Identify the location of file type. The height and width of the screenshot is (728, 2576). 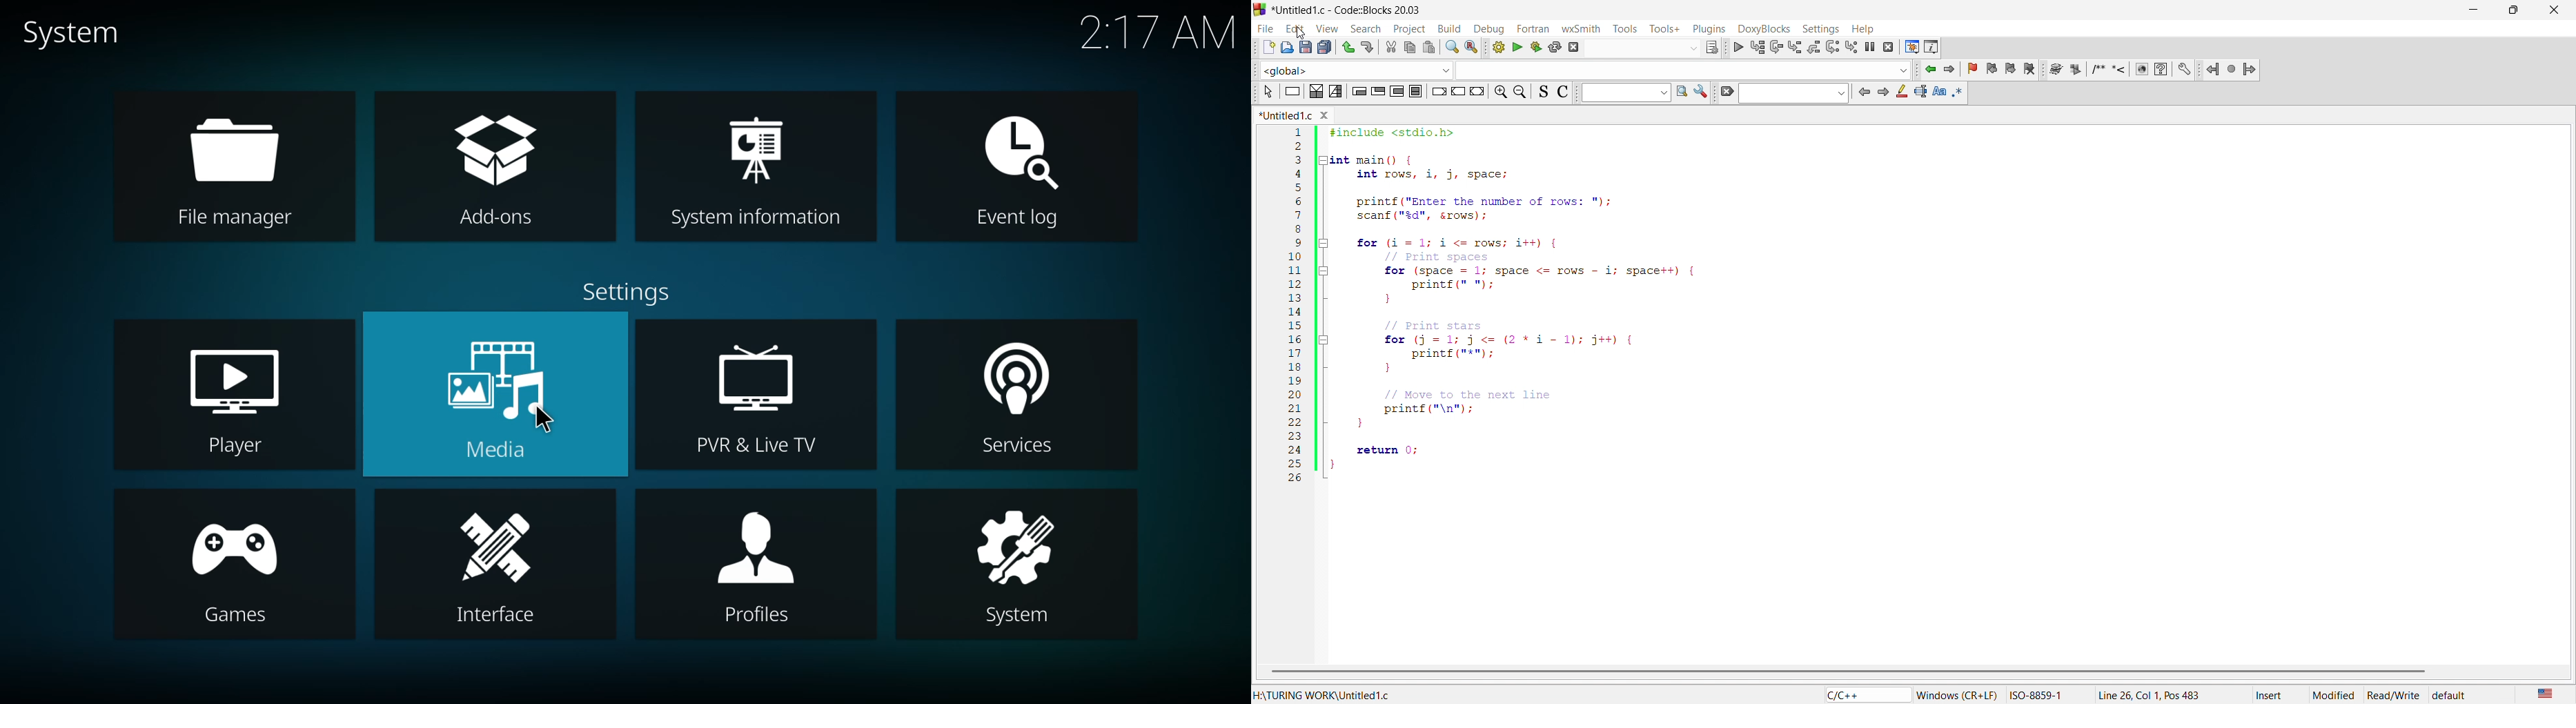
(1855, 695).